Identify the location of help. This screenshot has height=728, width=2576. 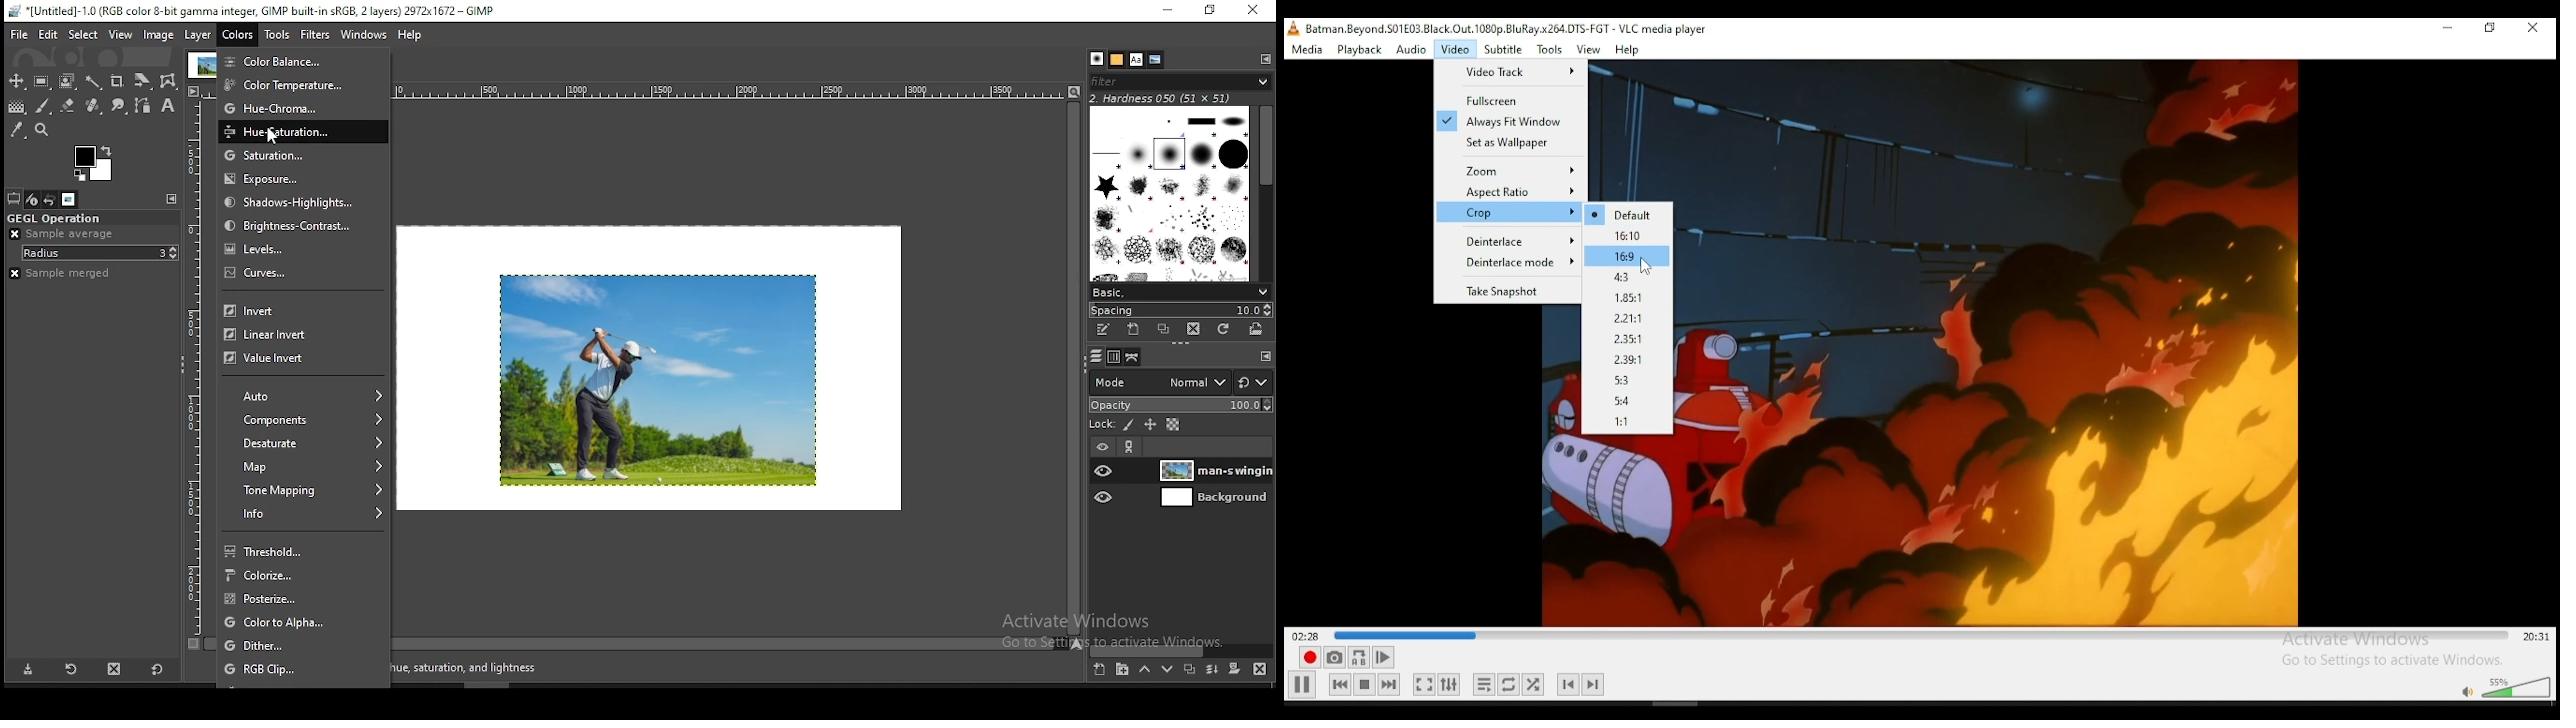
(1627, 50).